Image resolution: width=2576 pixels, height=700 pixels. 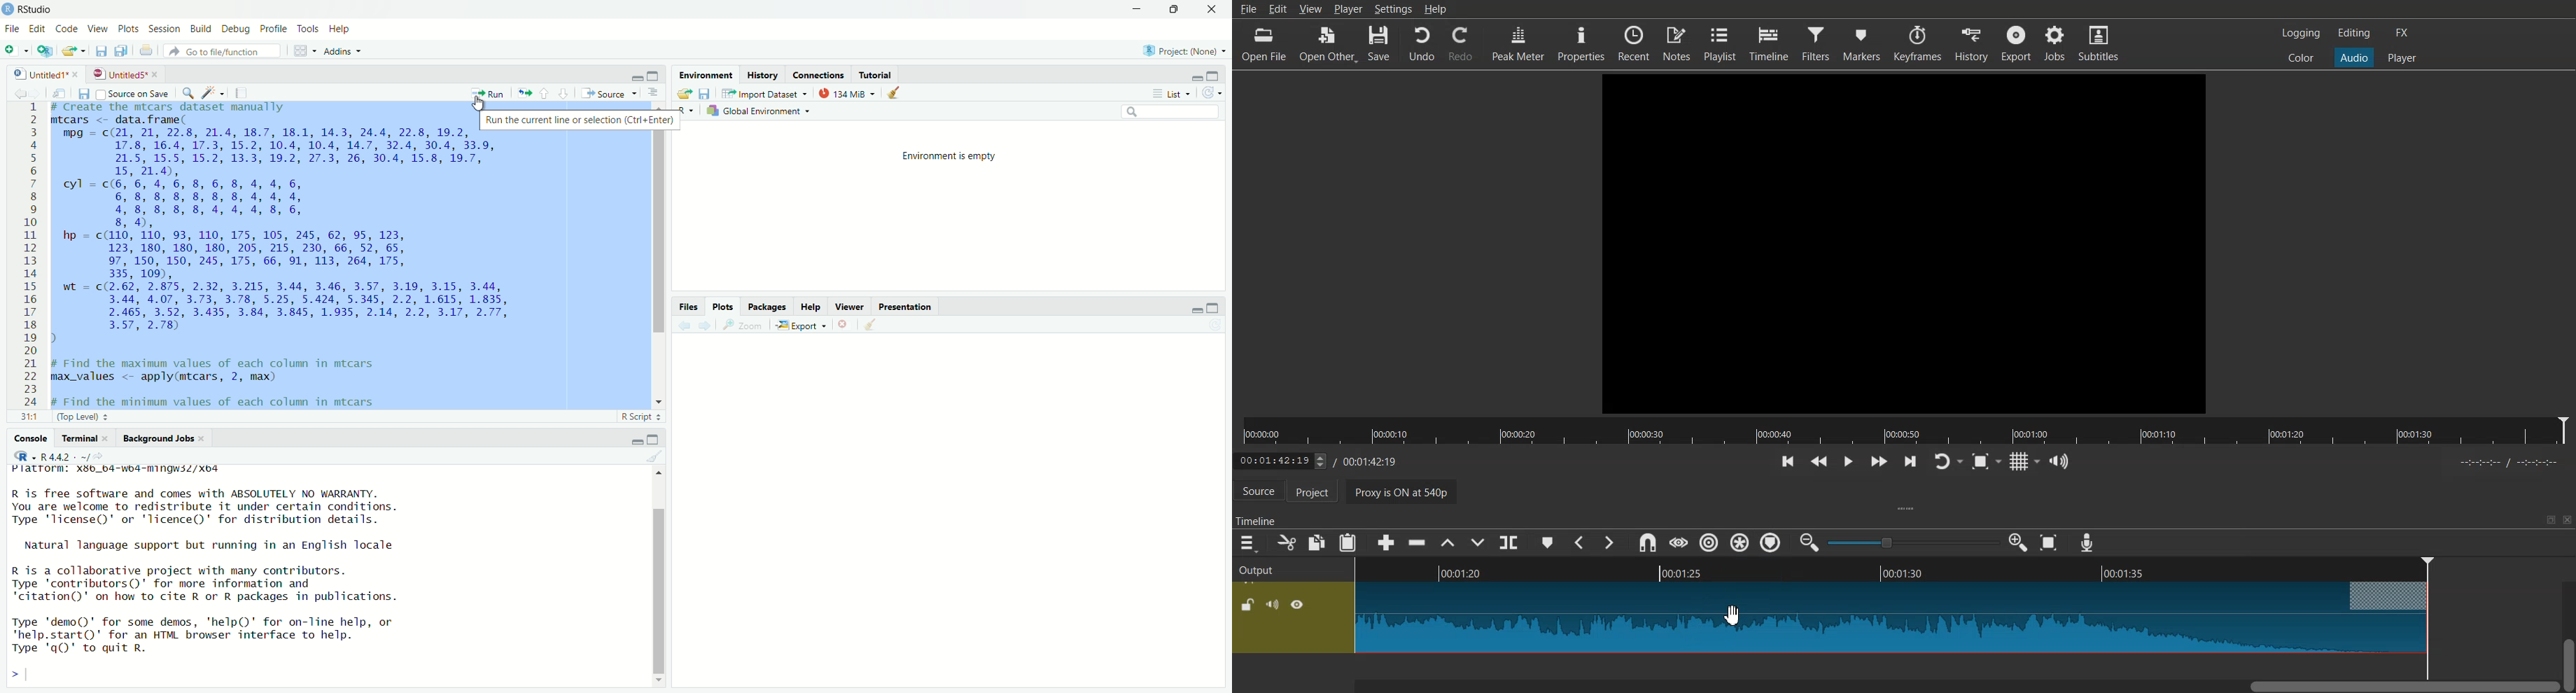 I want to click on minimise, so click(x=626, y=75).